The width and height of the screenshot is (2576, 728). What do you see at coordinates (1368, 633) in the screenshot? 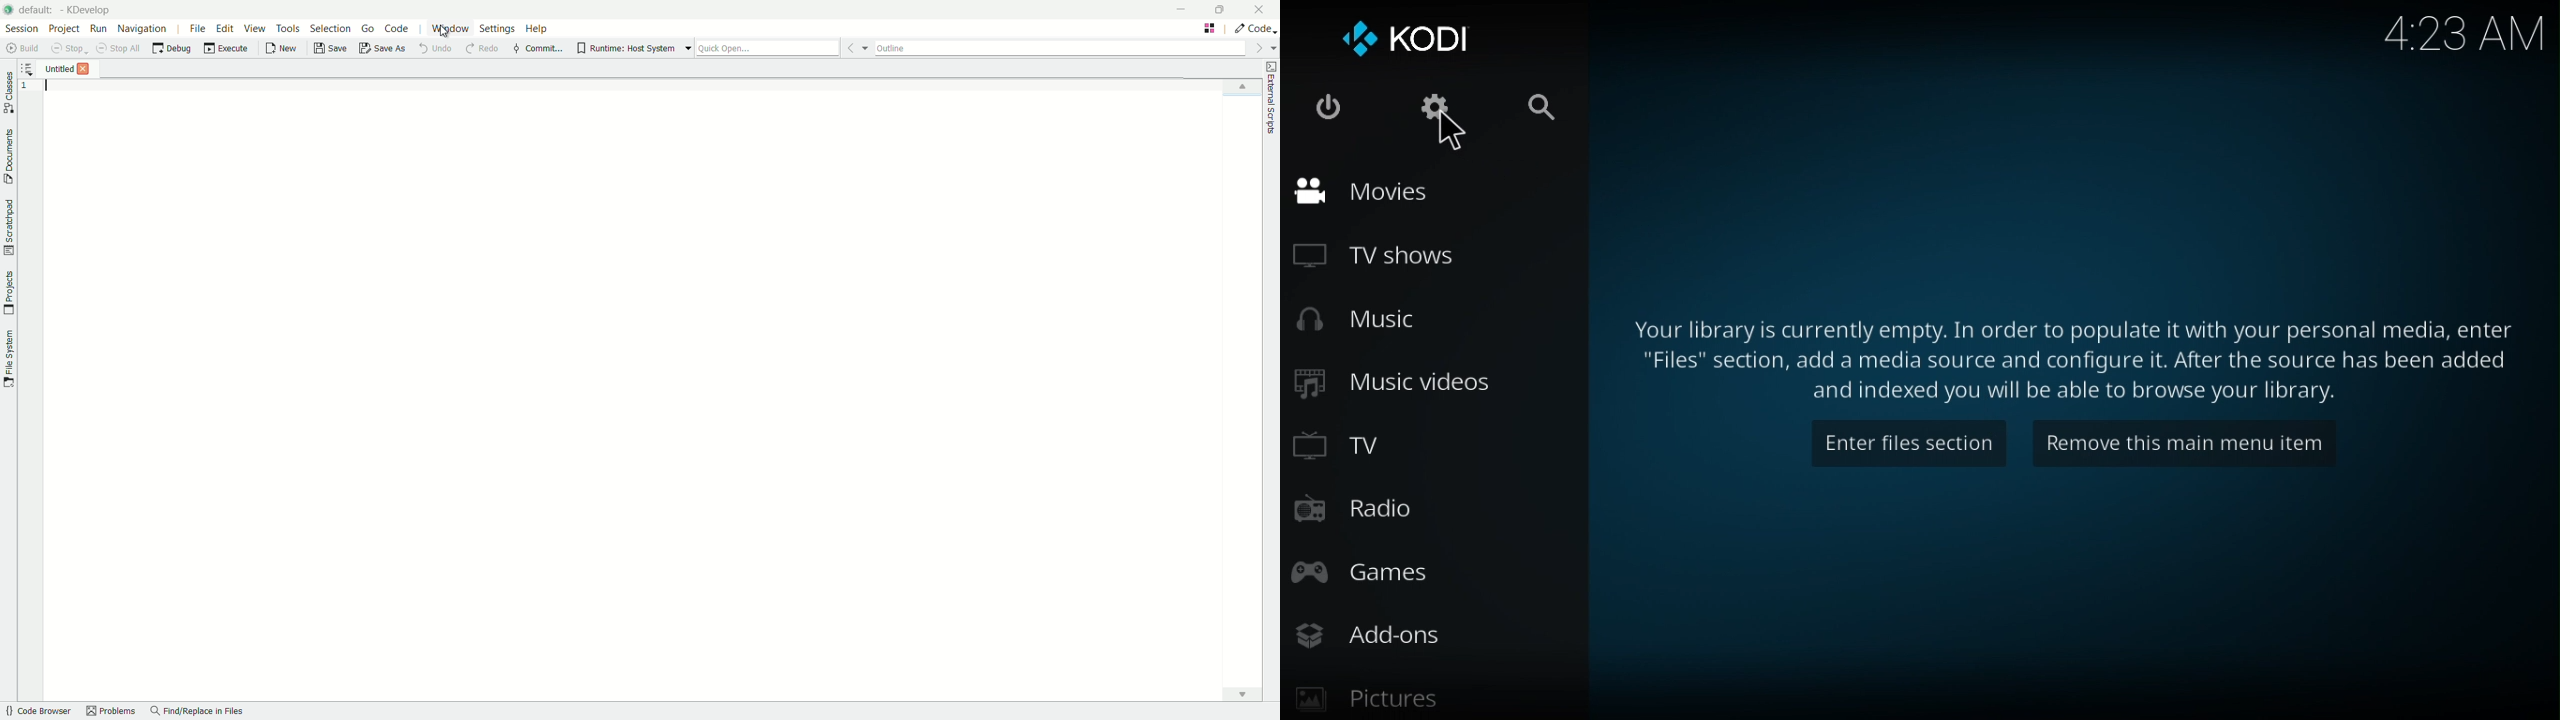
I see `Adons` at bounding box center [1368, 633].